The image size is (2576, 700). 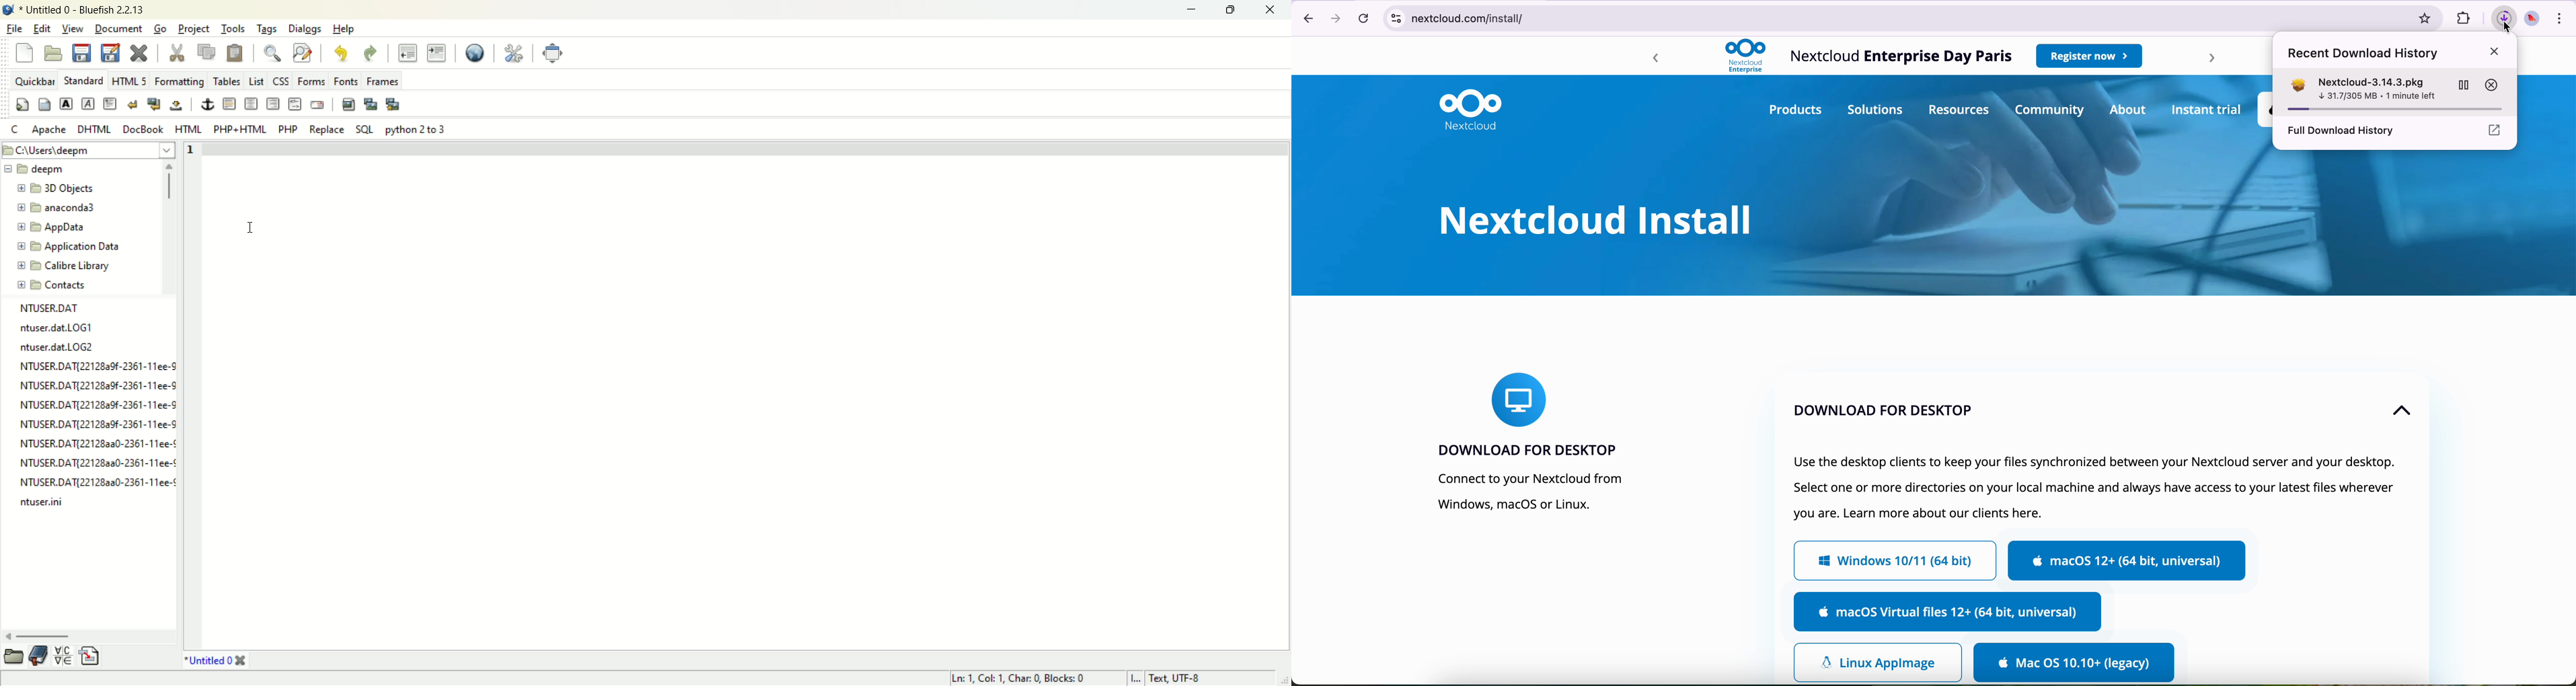 What do you see at coordinates (190, 129) in the screenshot?
I see `HTML` at bounding box center [190, 129].